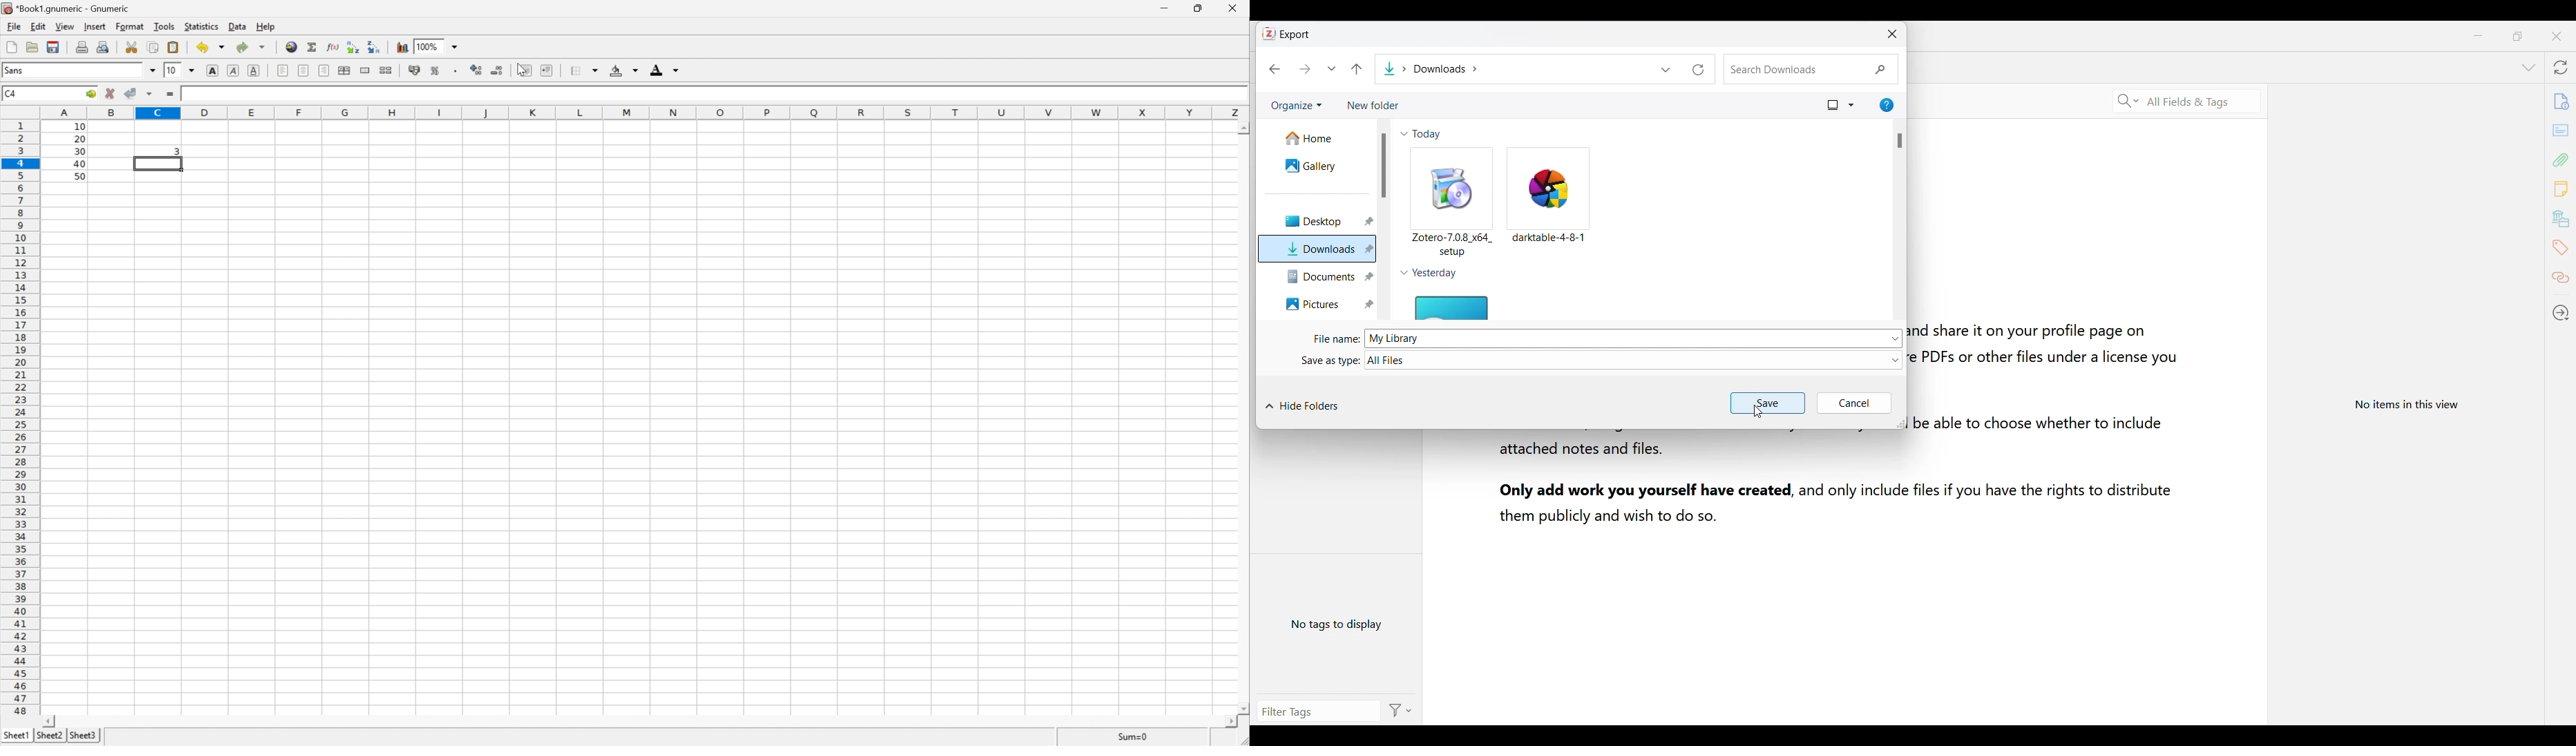 The image size is (2576, 756). Describe the element at coordinates (1765, 401) in the screenshot. I see `Save` at that location.